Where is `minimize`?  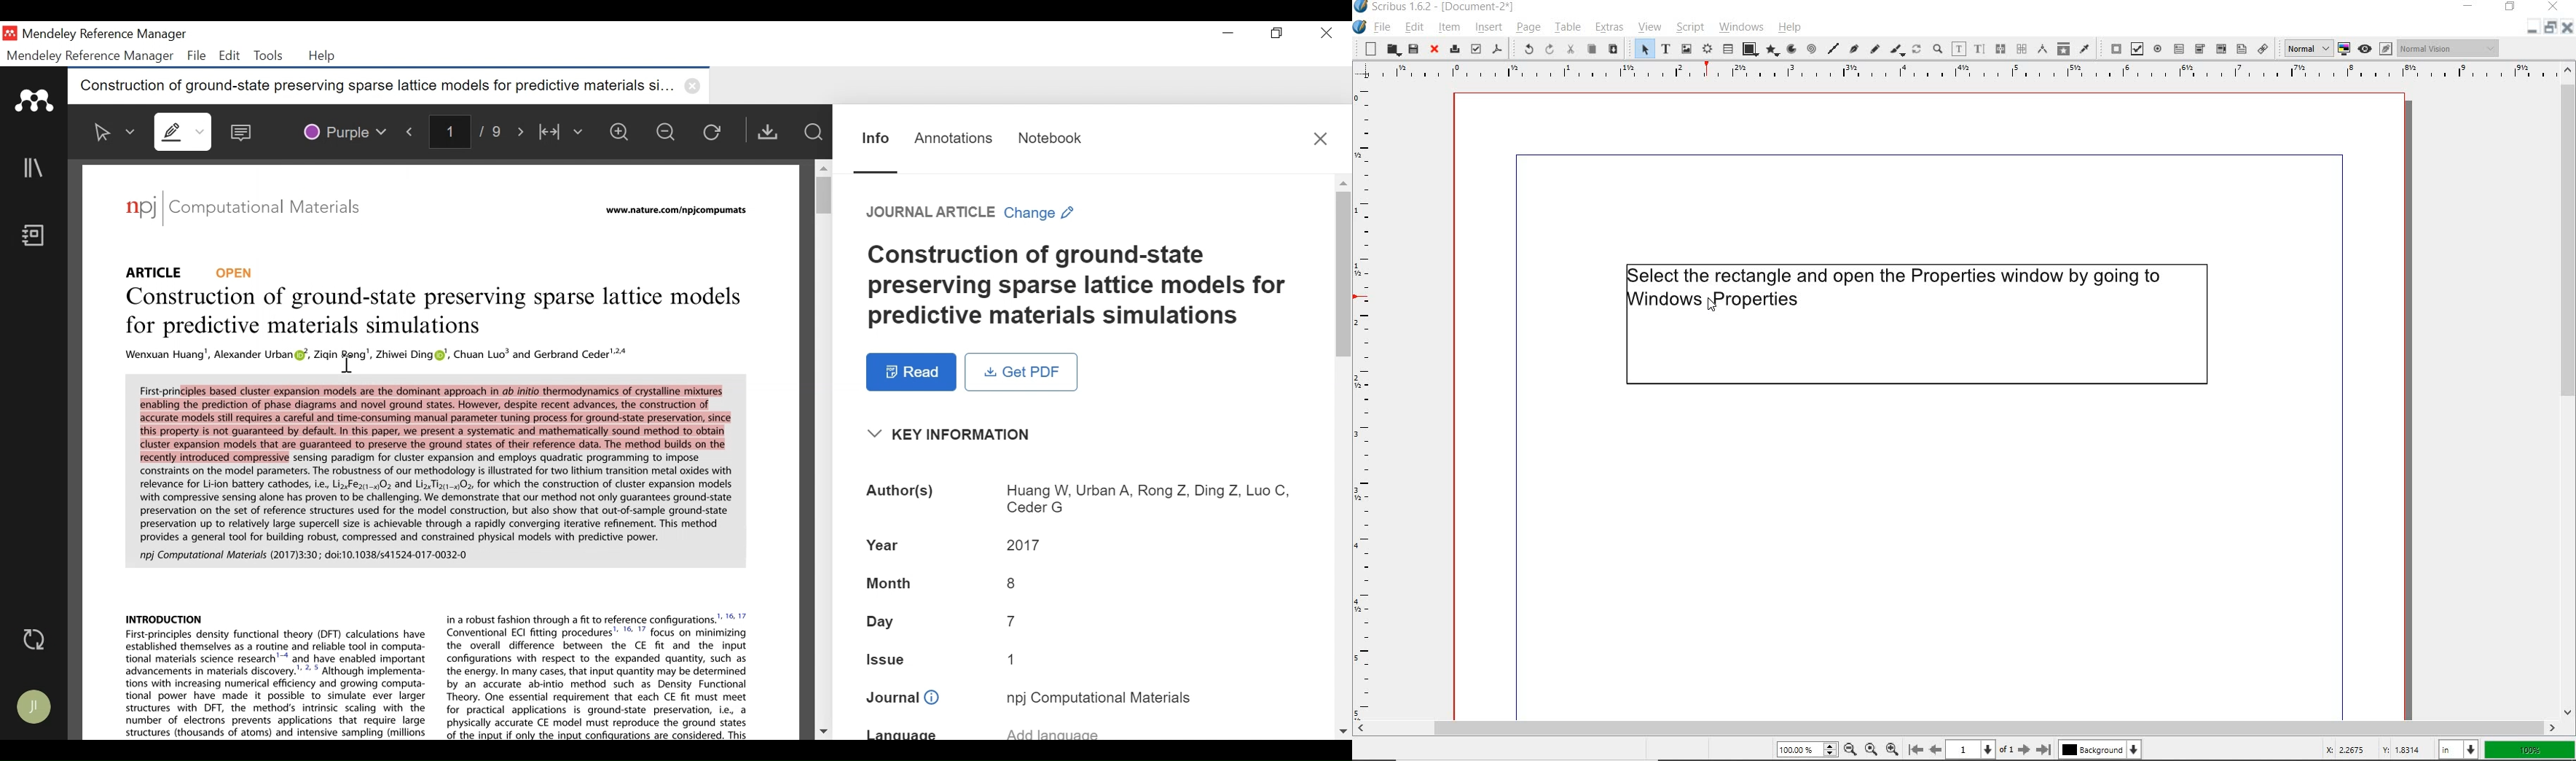
minimize is located at coordinates (1228, 33).